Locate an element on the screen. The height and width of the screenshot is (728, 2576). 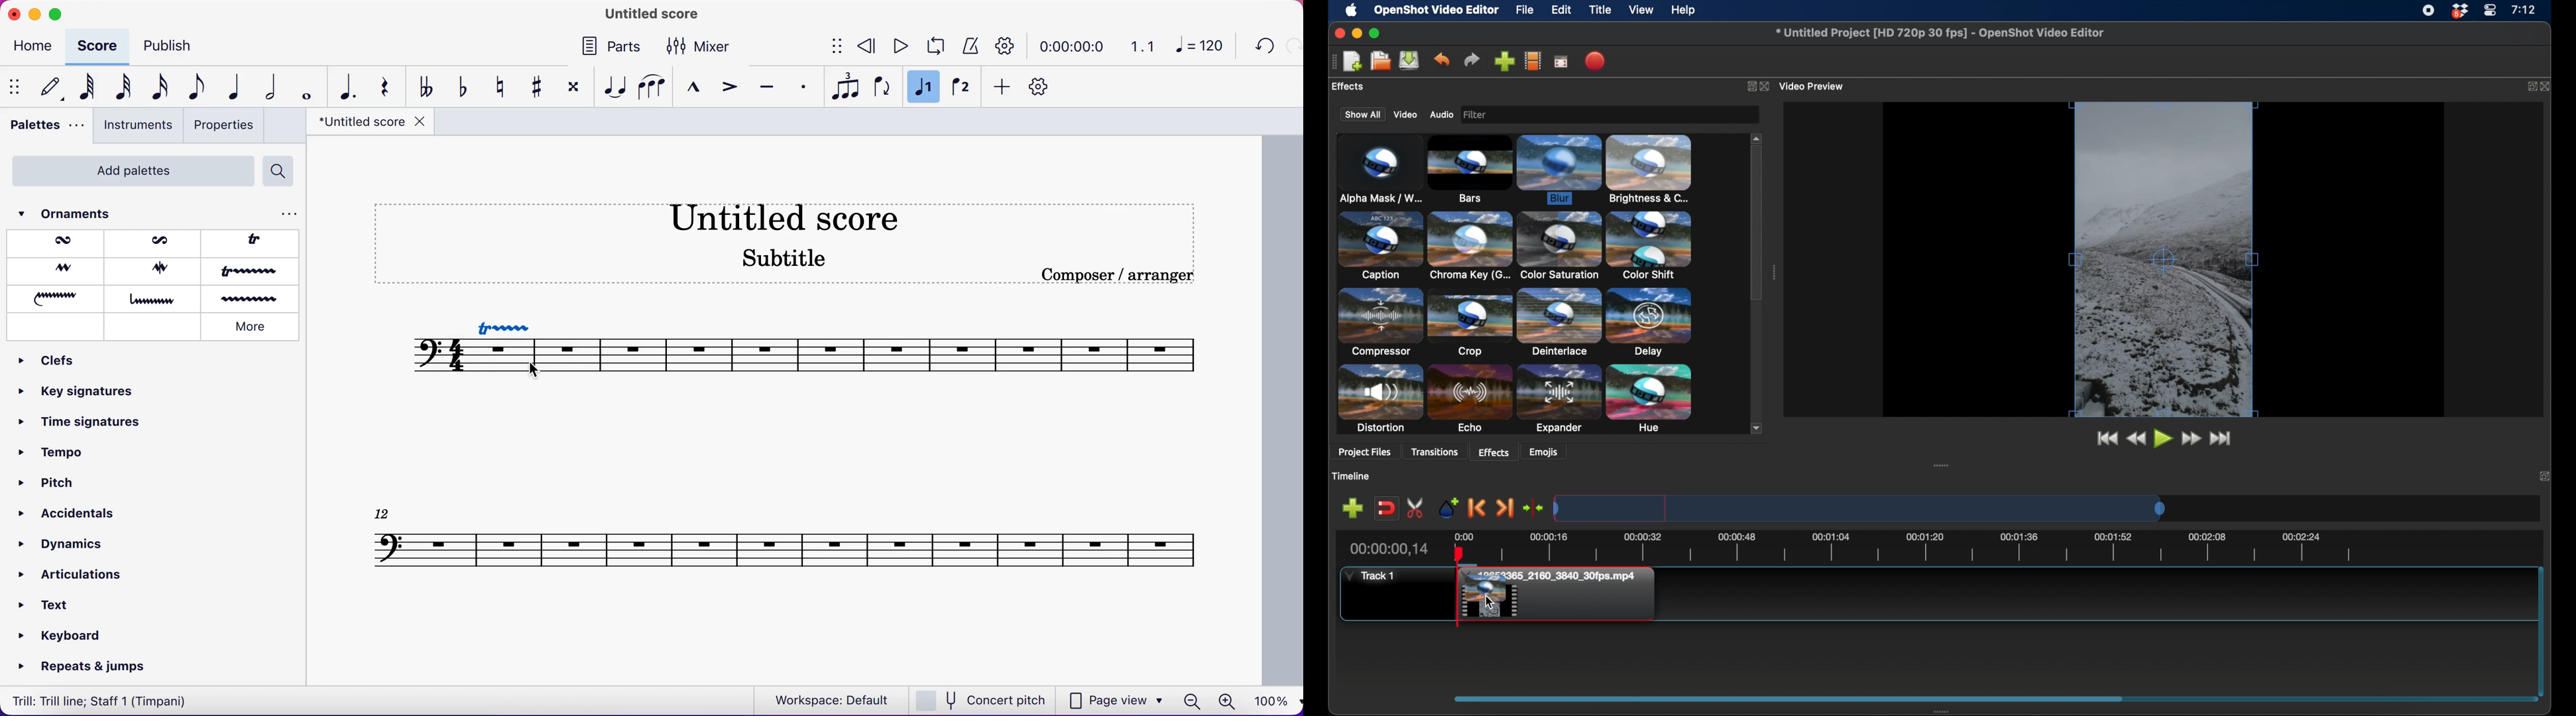
drag handle is located at coordinates (1944, 711).